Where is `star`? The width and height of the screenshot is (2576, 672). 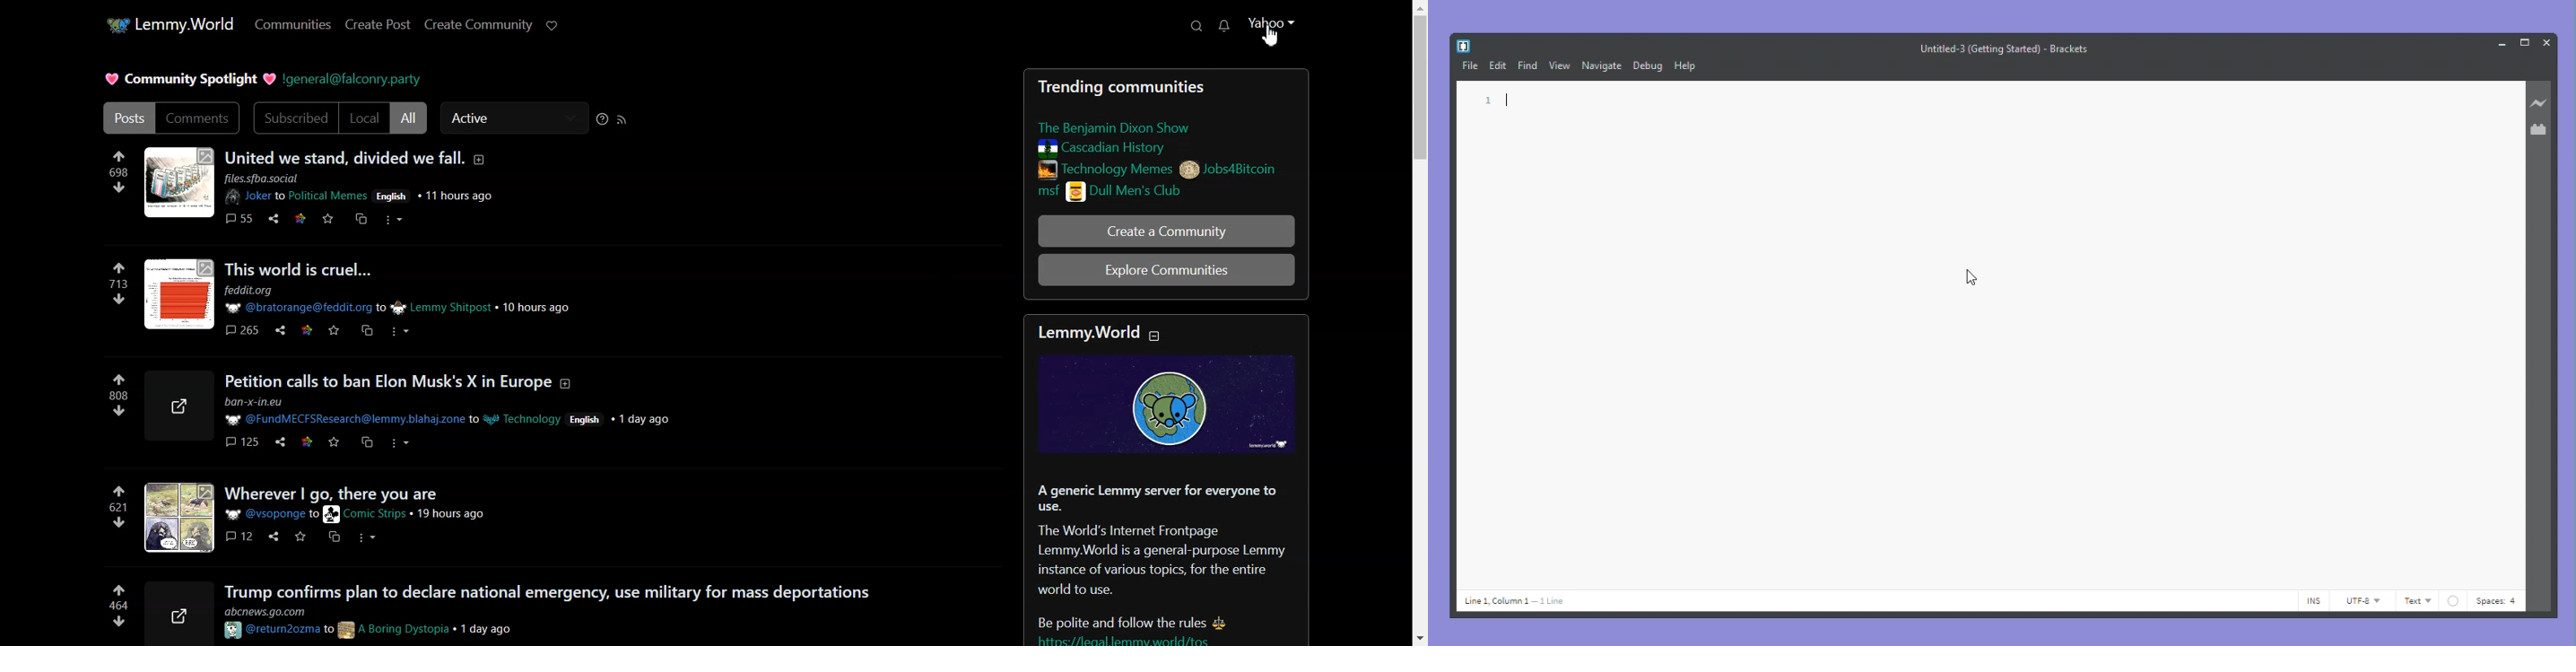 star is located at coordinates (306, 339).